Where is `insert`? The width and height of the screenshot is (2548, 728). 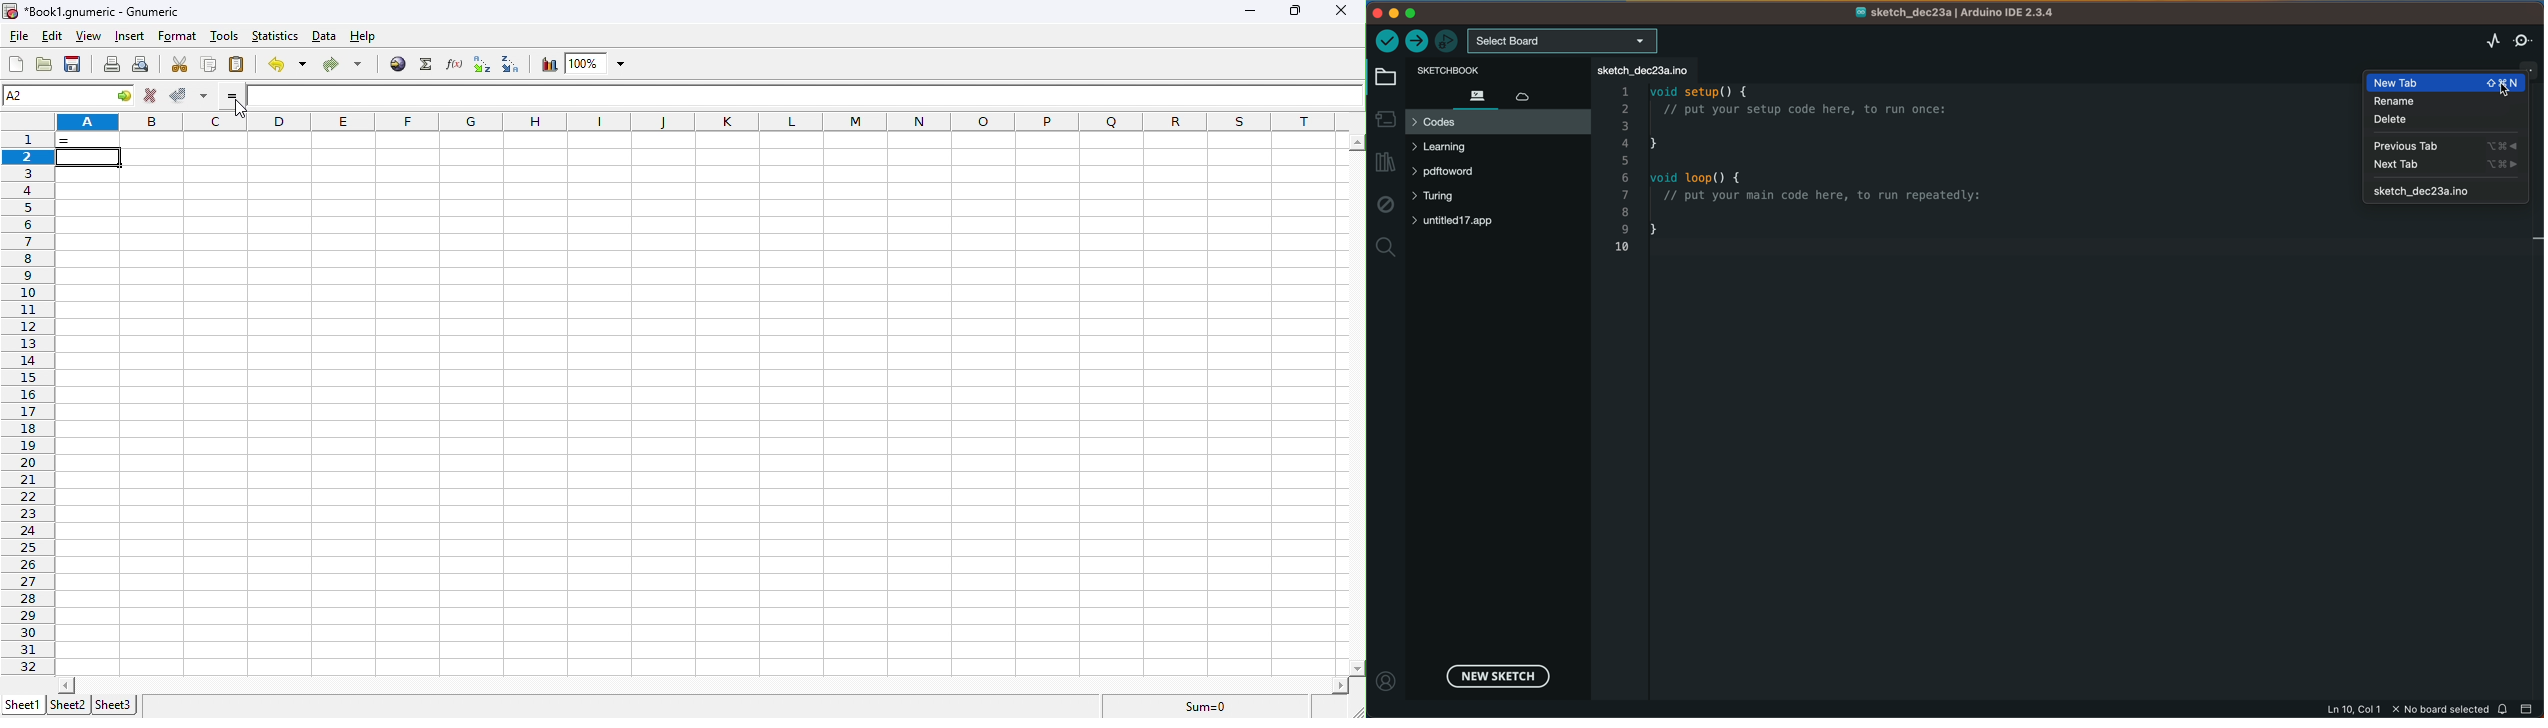 insert is located at coordinates (132, 36).